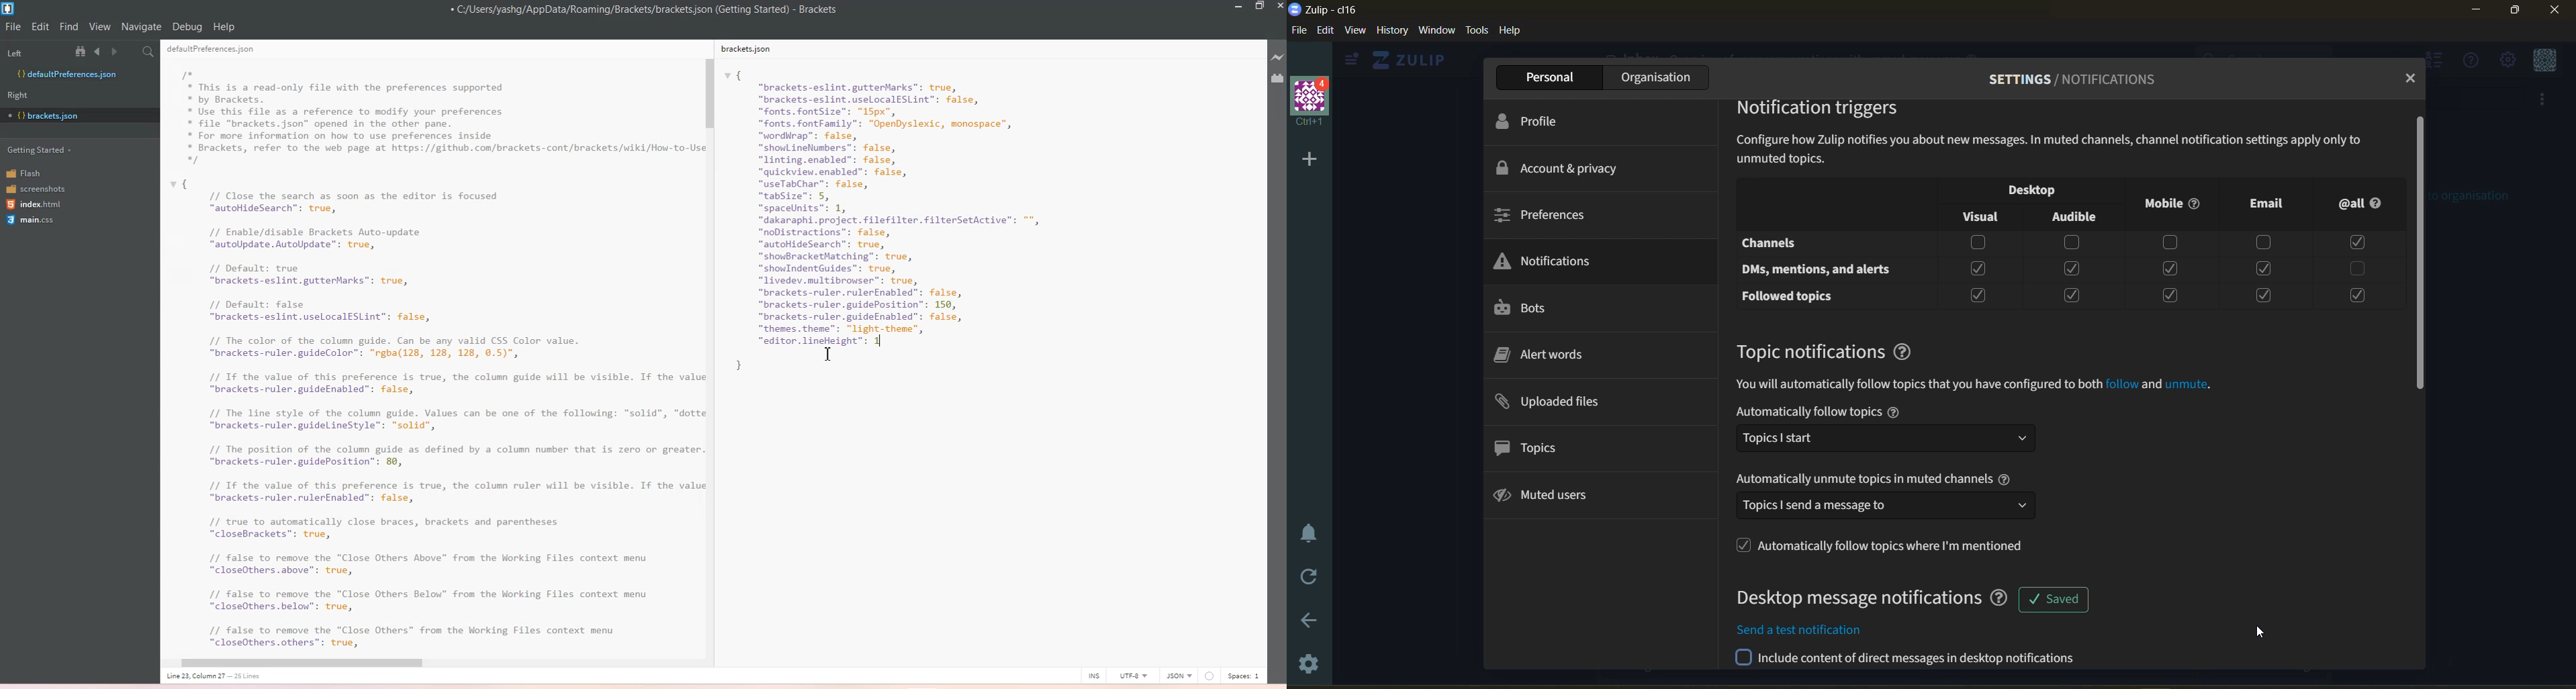  I want to click on Mobile, so click(2174, 205).